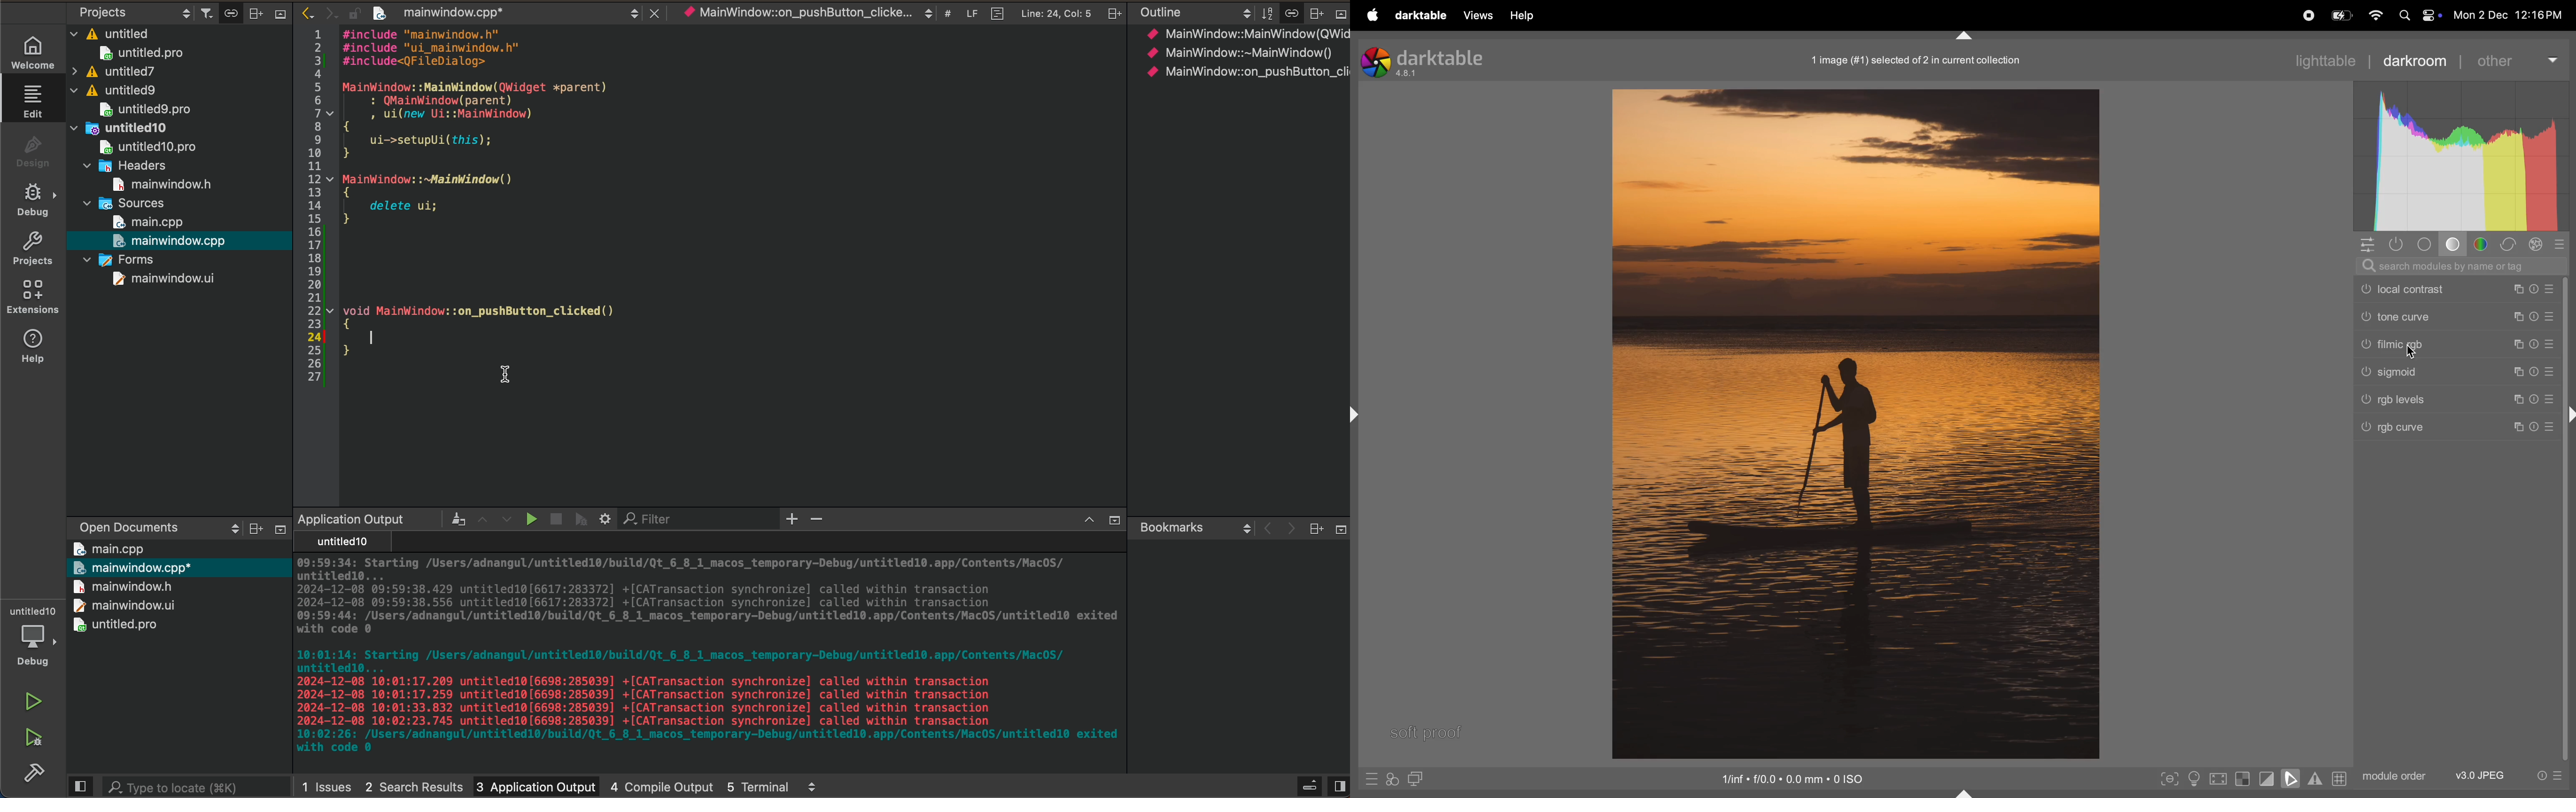  What do you see at coordinates (821, 521) in the screenshot?
I see `zoom out` at bounding box center [821, 521].